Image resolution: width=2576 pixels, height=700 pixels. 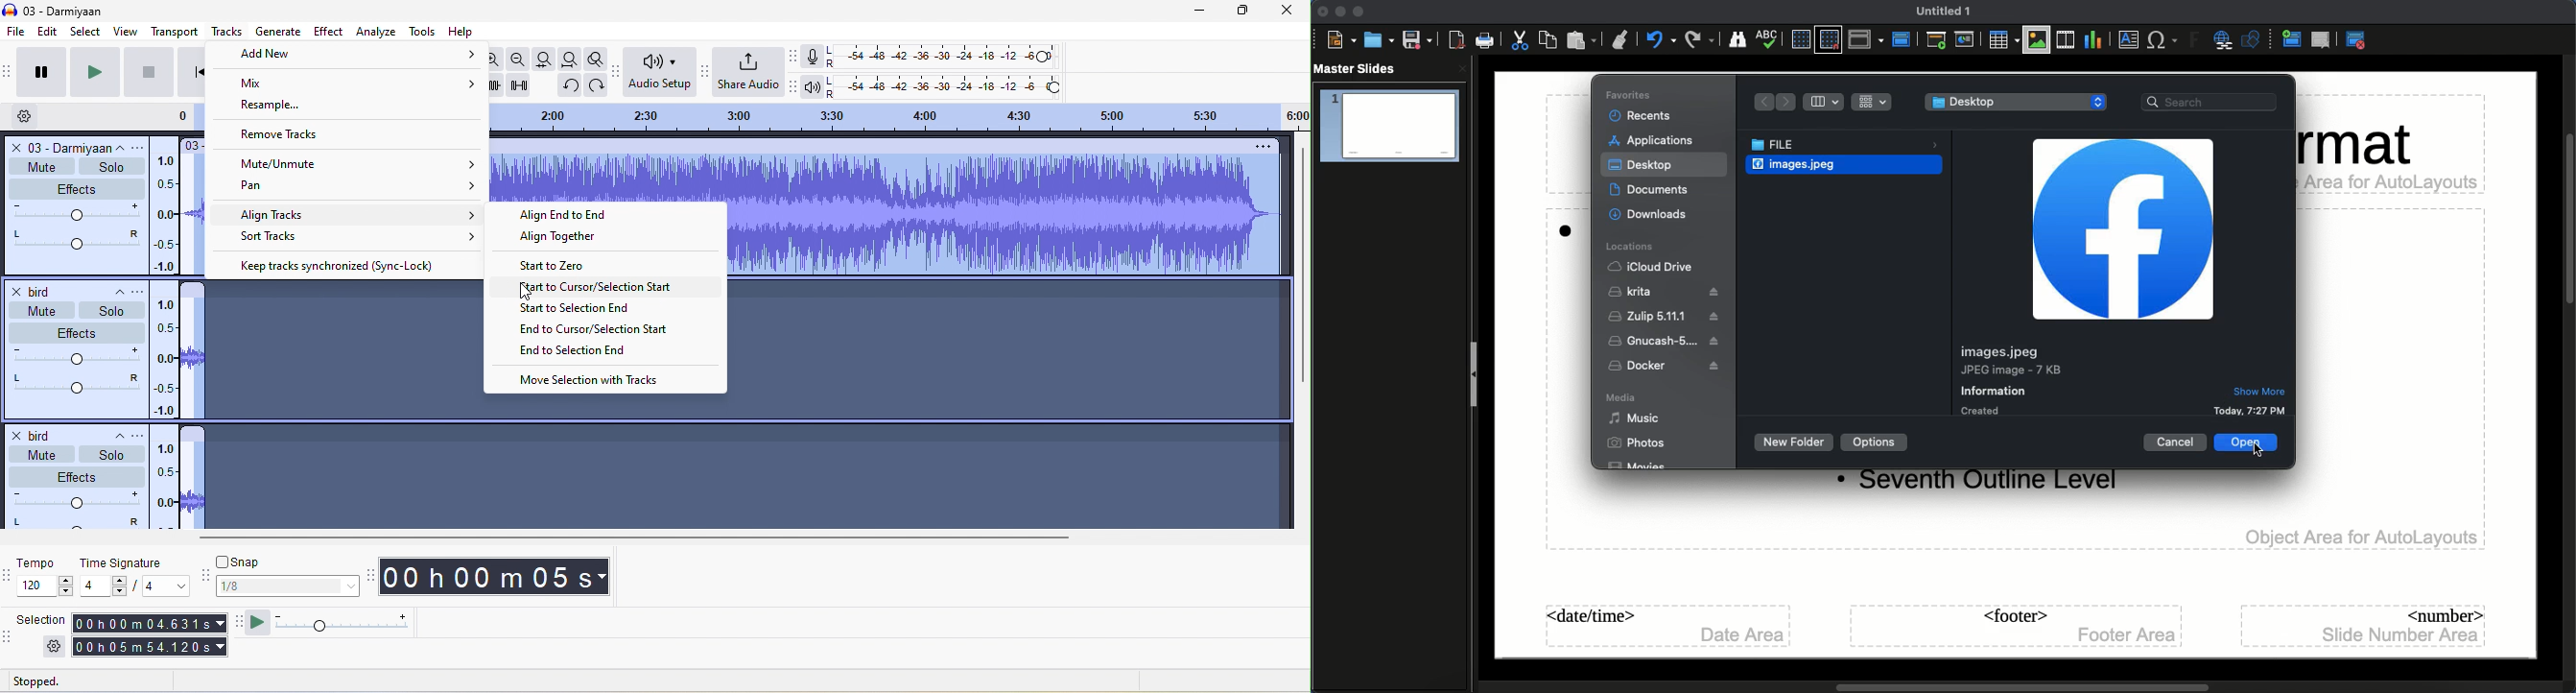 What do you see at coordinates (262, 624) in the screenshot?
I see `play at speed once` at bounding box center [262, 624].